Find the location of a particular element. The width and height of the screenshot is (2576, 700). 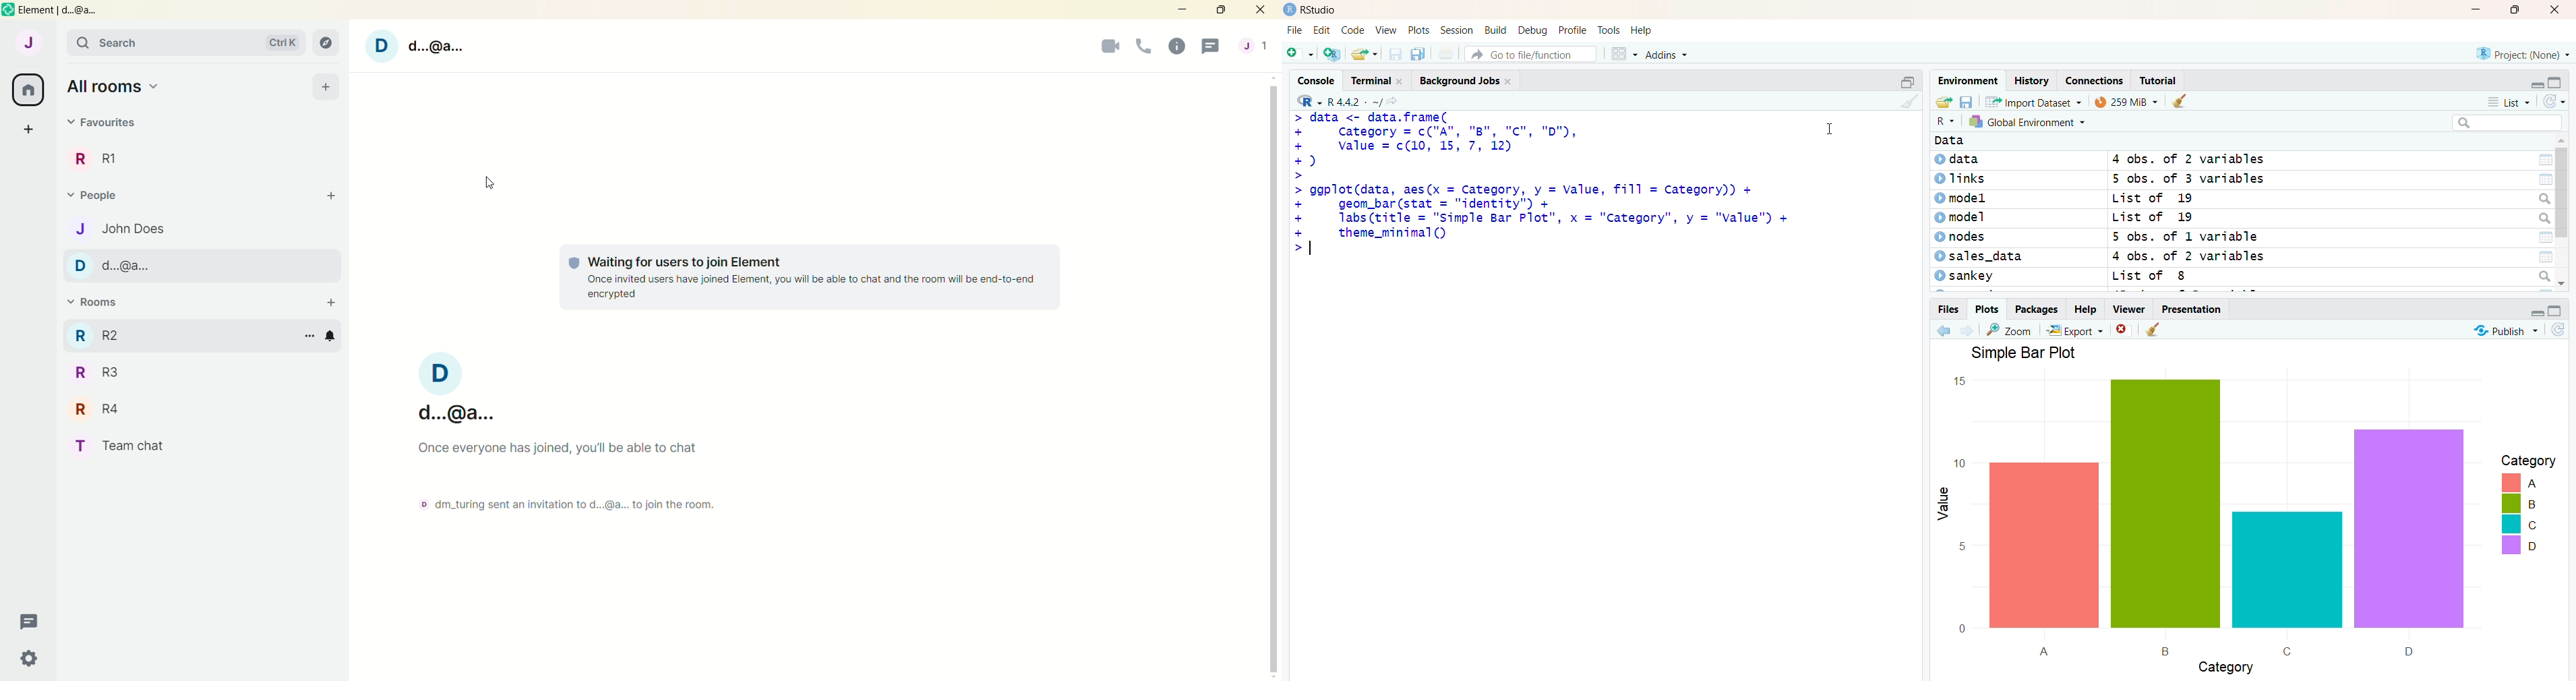

History is located at coordinates (2031, 80).